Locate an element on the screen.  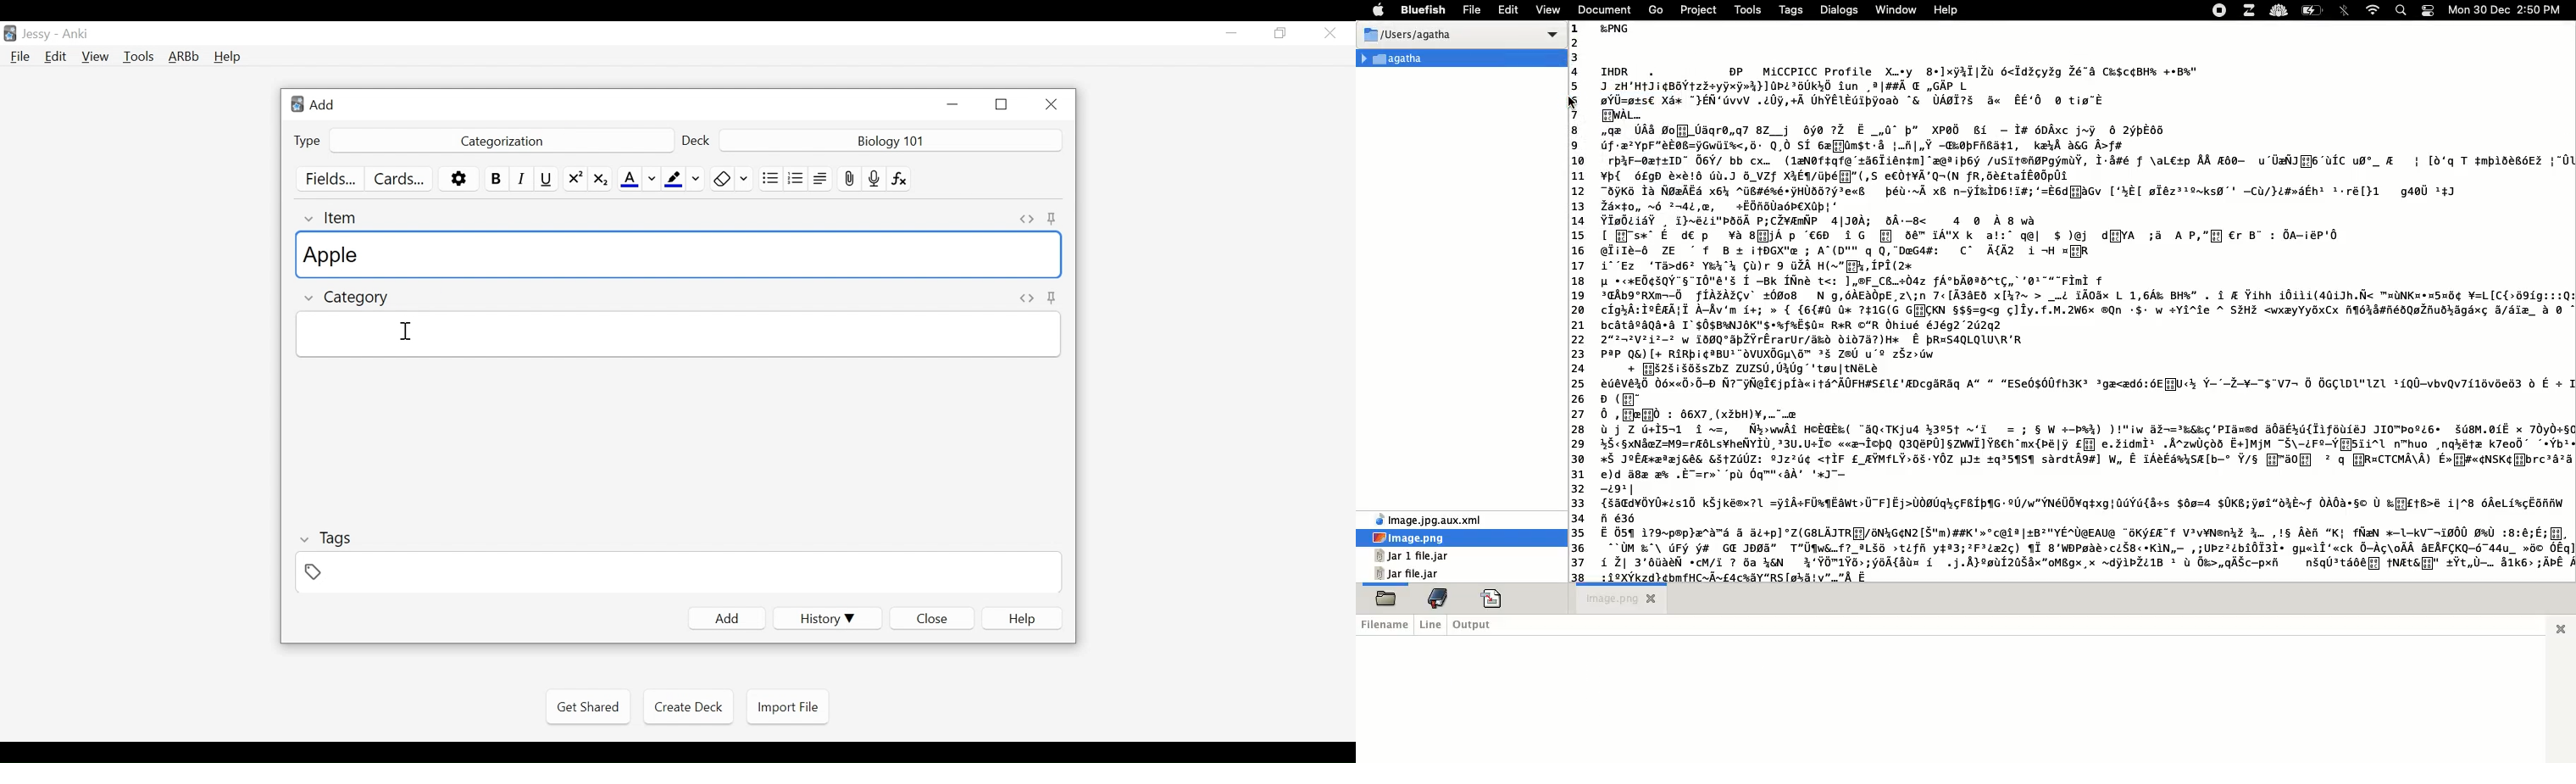
image text is located at coordinates (2083, 302).